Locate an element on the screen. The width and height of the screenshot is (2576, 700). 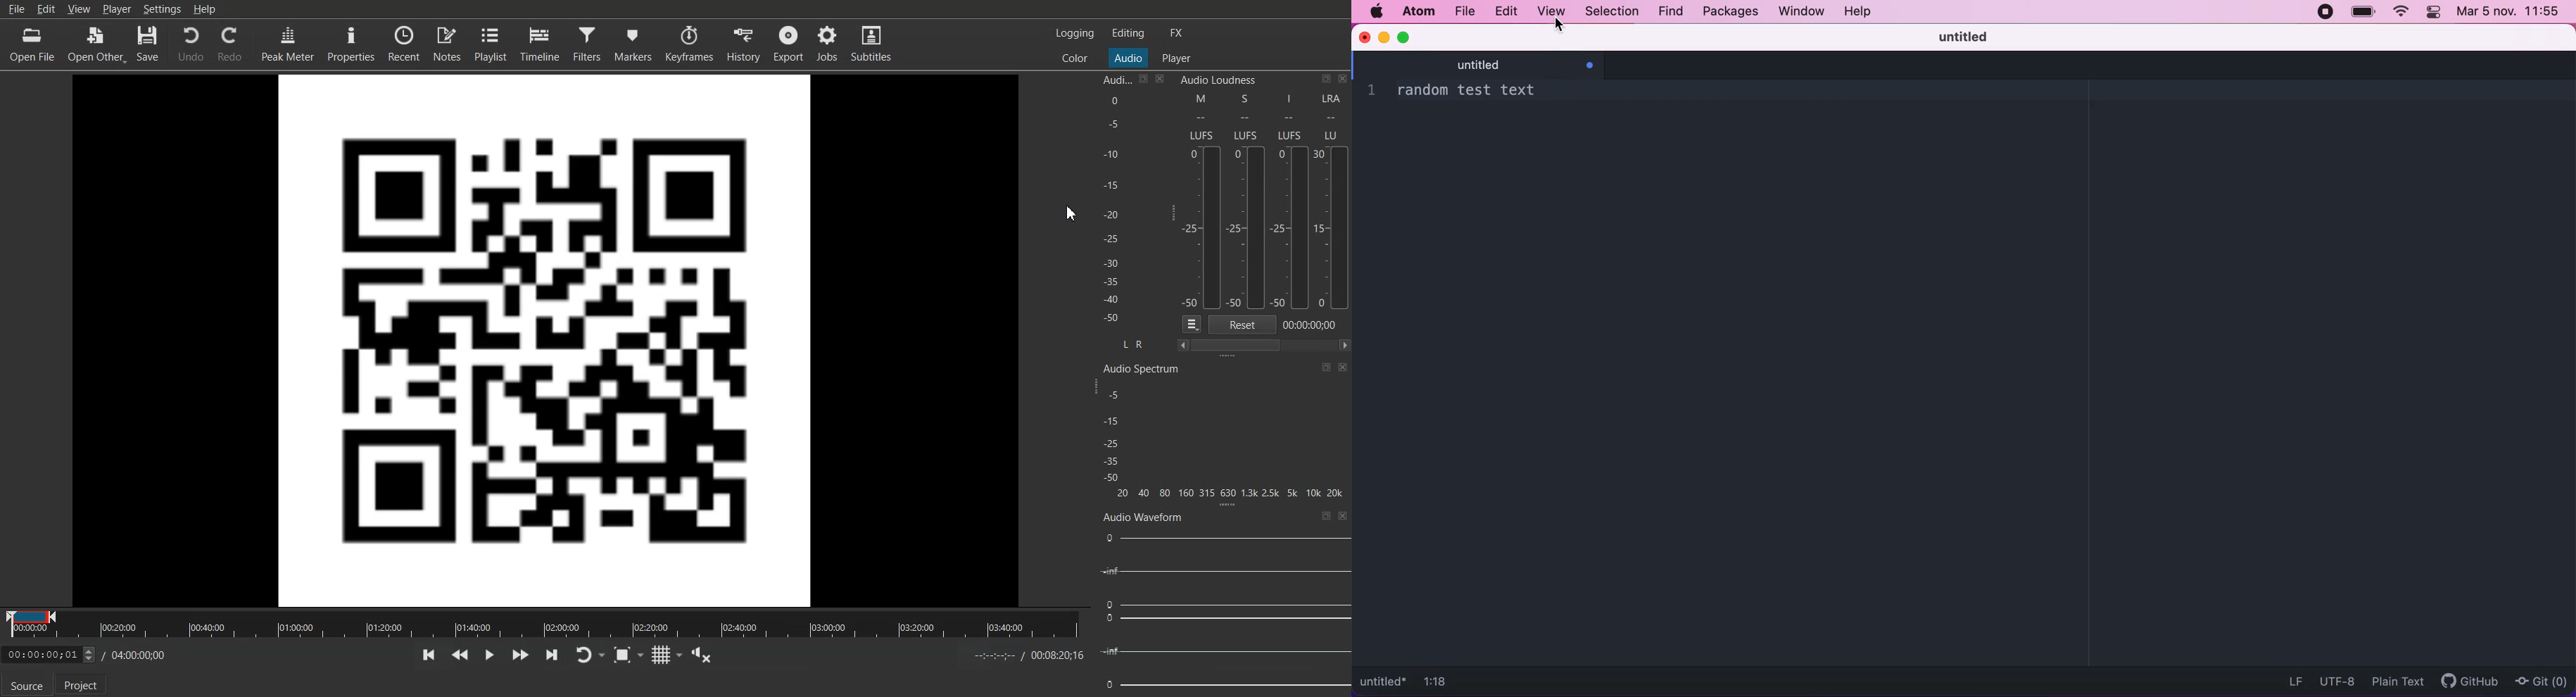
untitled* is located at coordinates (1384, 680).